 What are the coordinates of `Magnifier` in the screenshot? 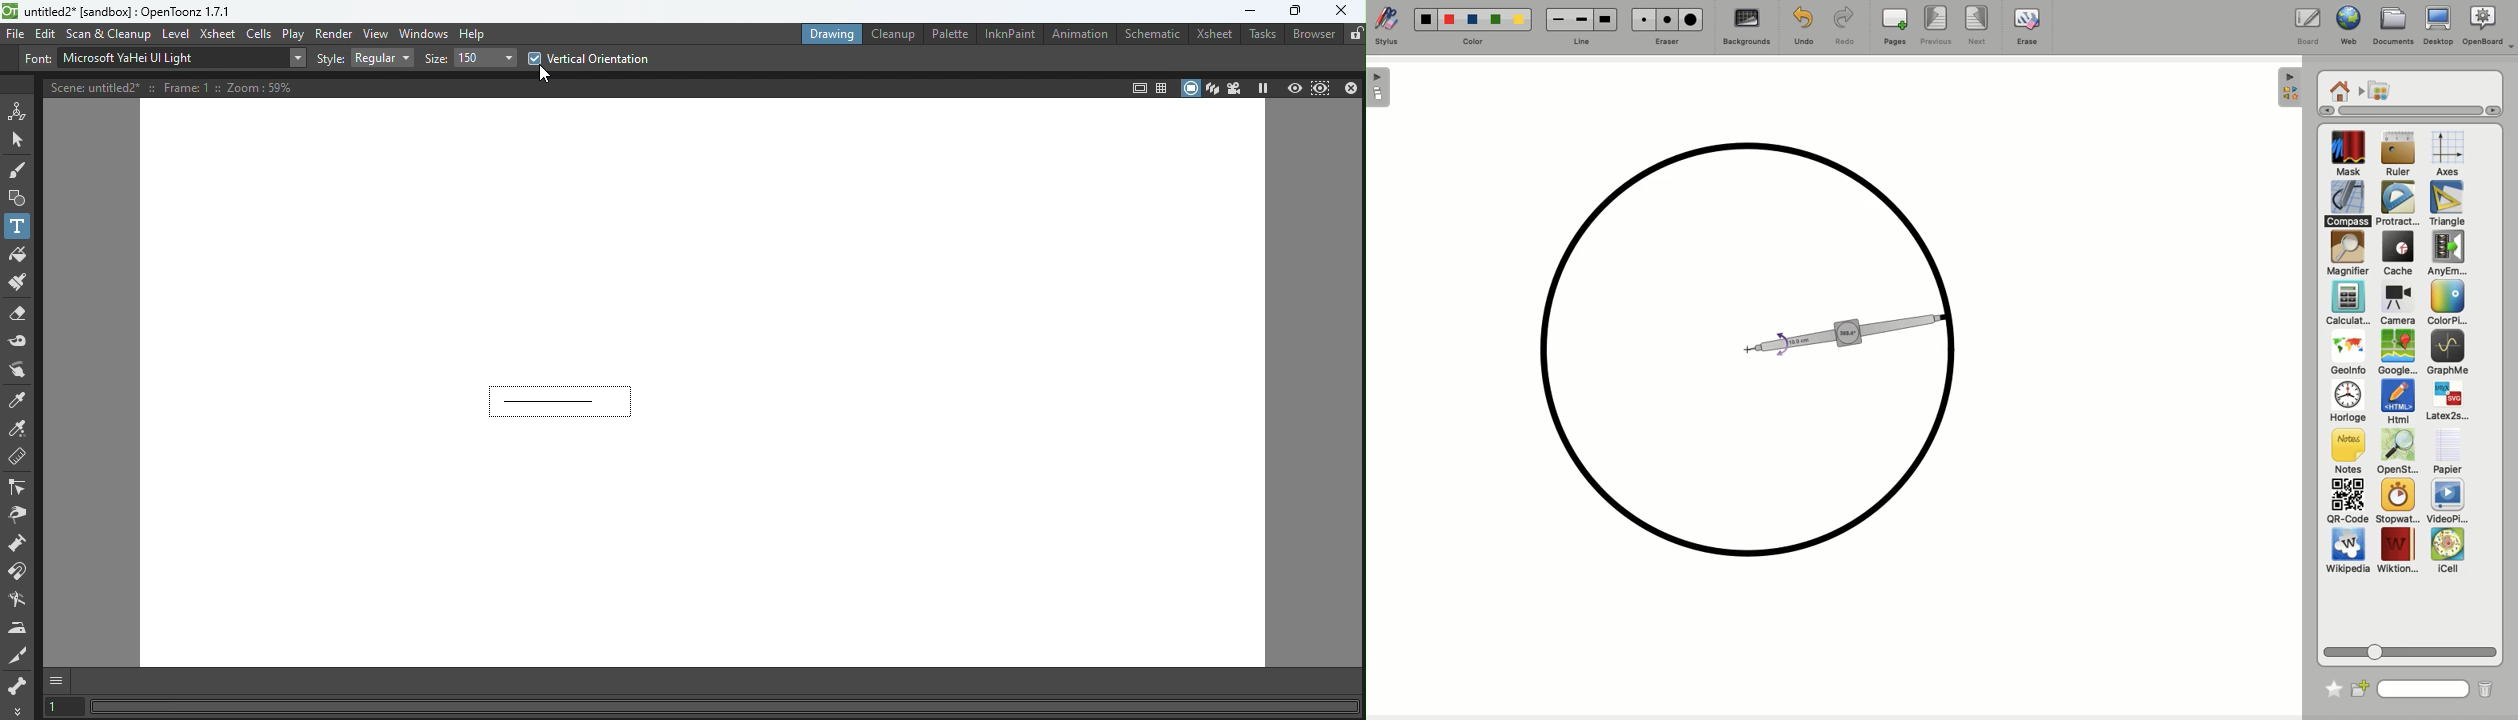 It's located at (2347, 254).